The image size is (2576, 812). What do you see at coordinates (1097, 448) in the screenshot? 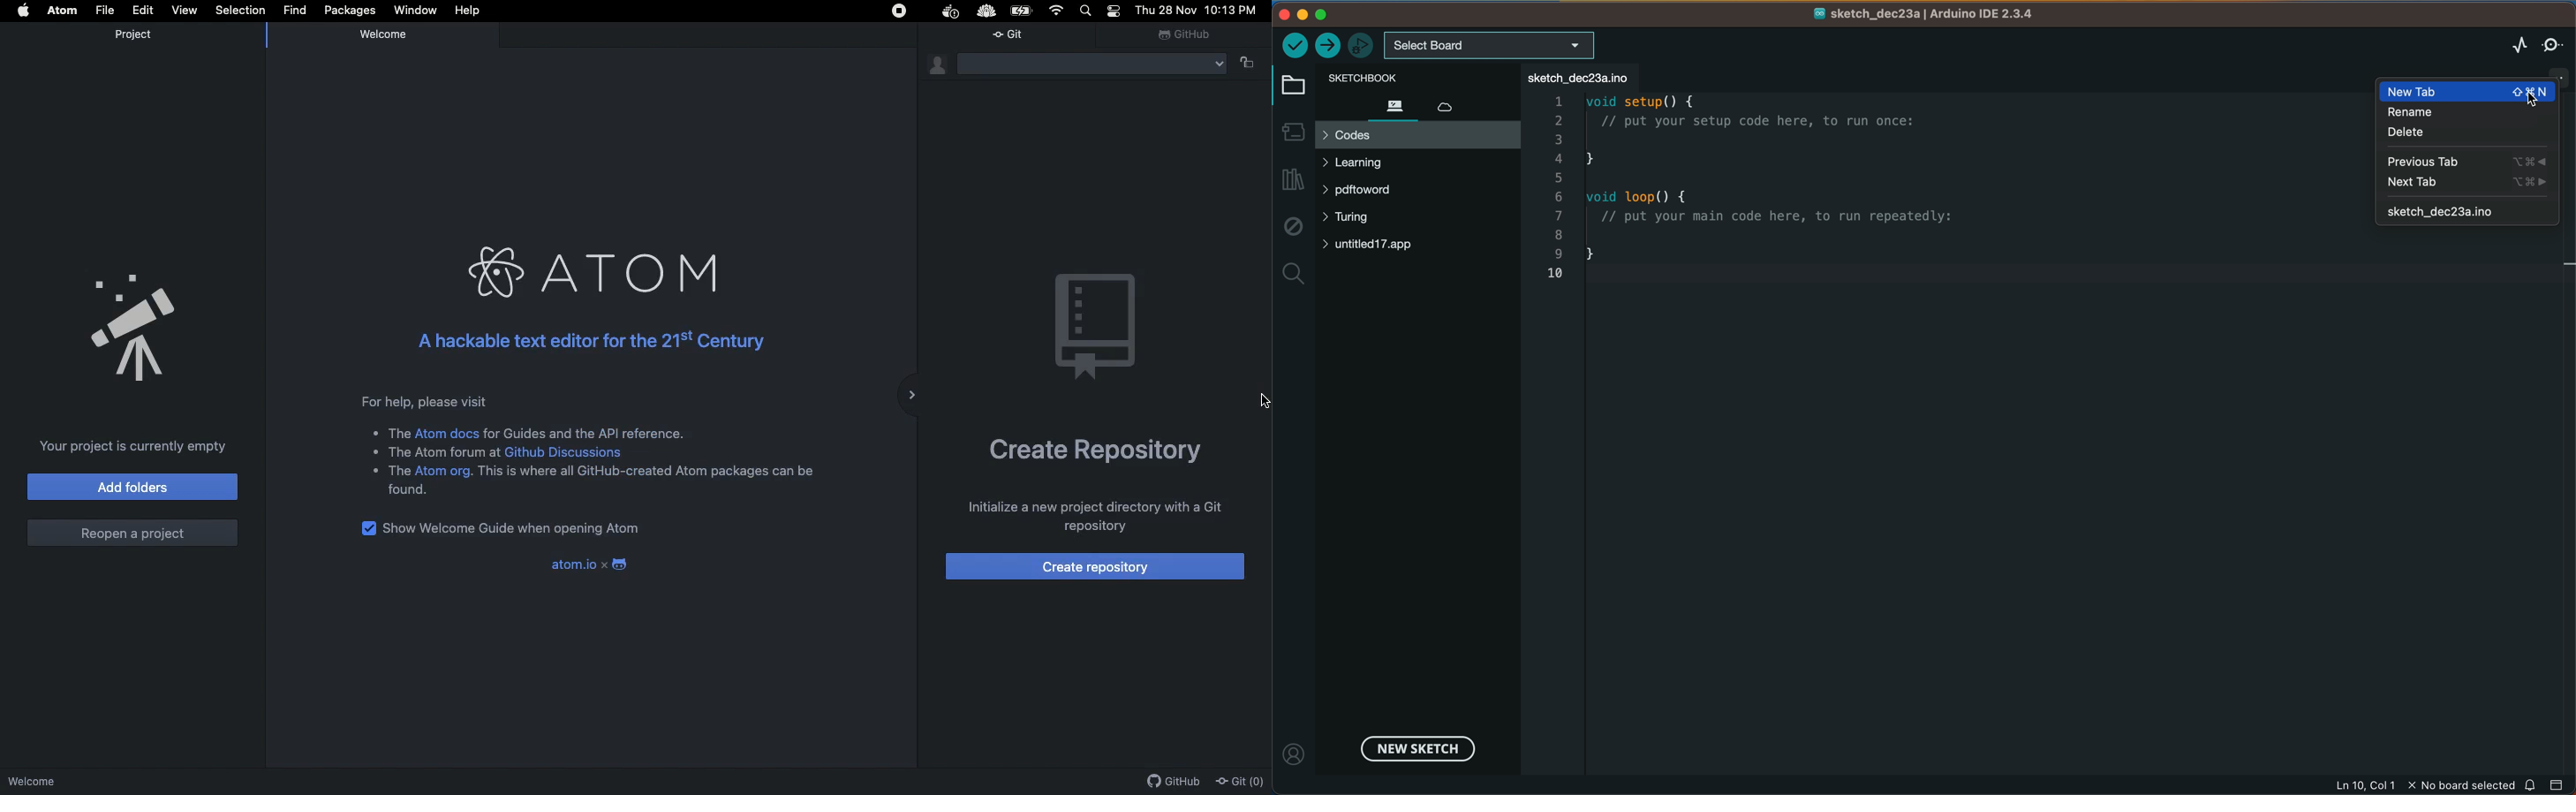
I see `Create repository ` at bounding box center [1097, 448].